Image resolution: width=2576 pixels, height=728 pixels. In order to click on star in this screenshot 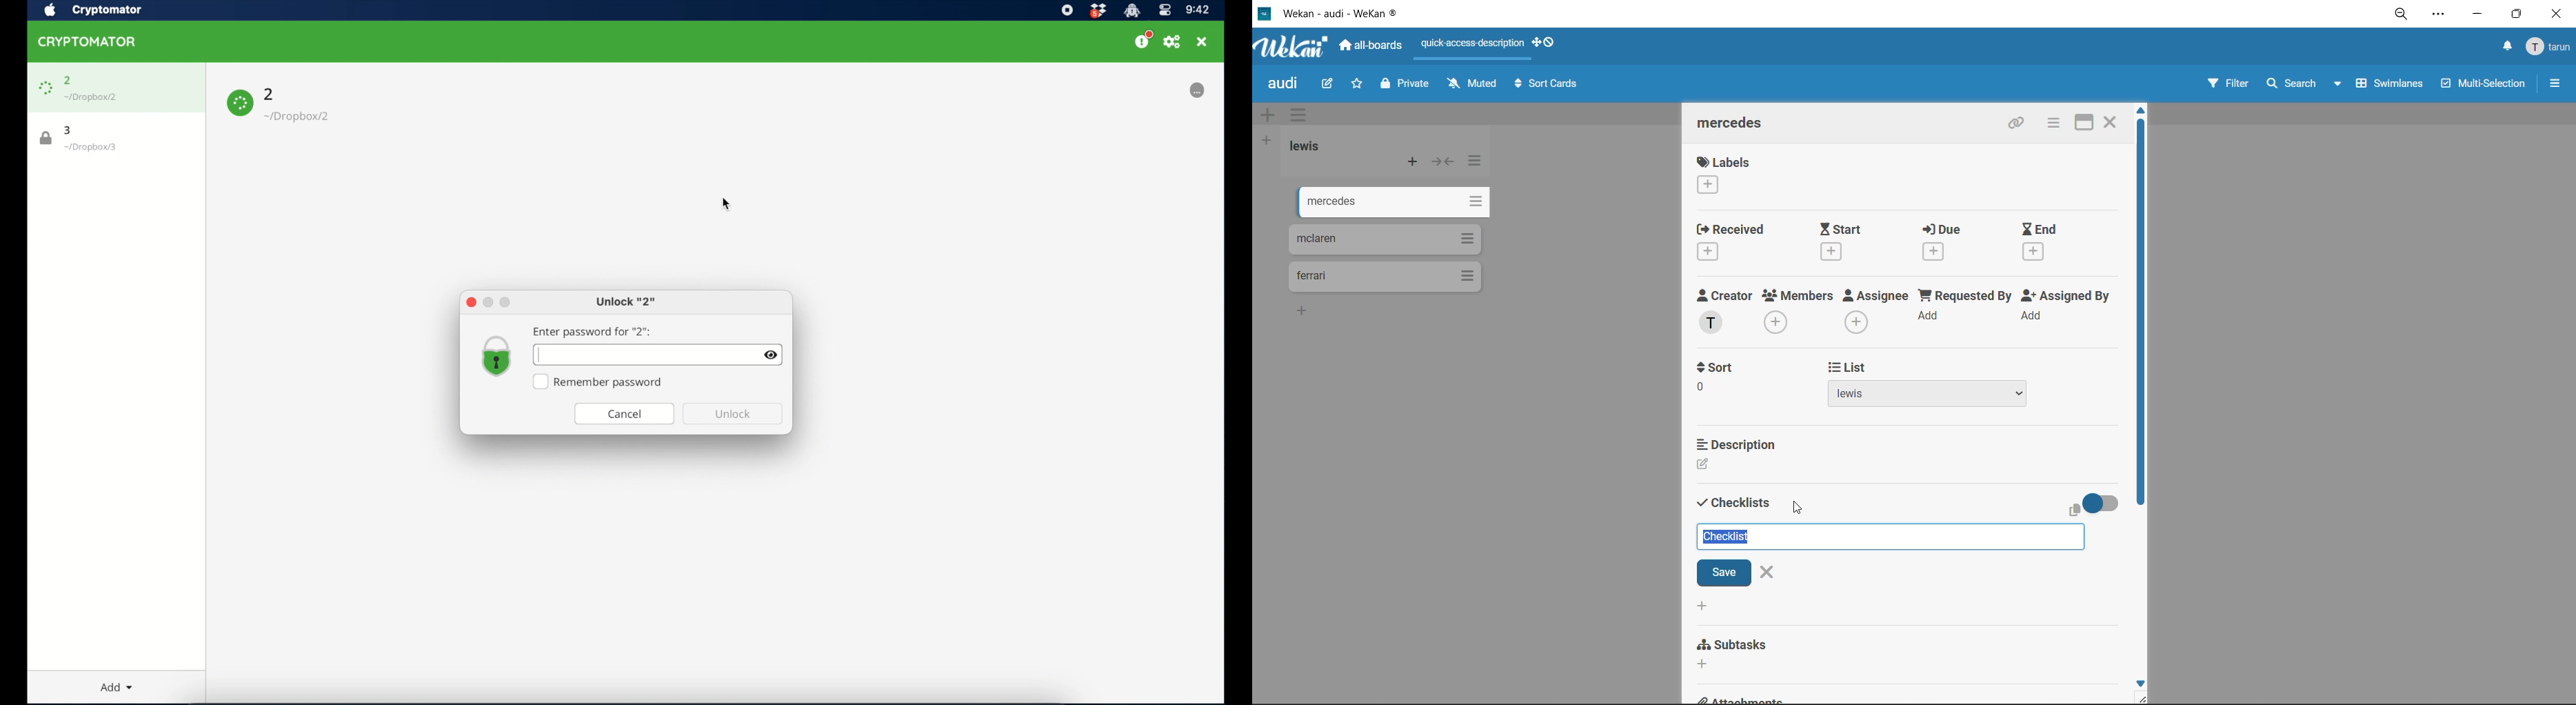, I will do `click(1358, 87)`.